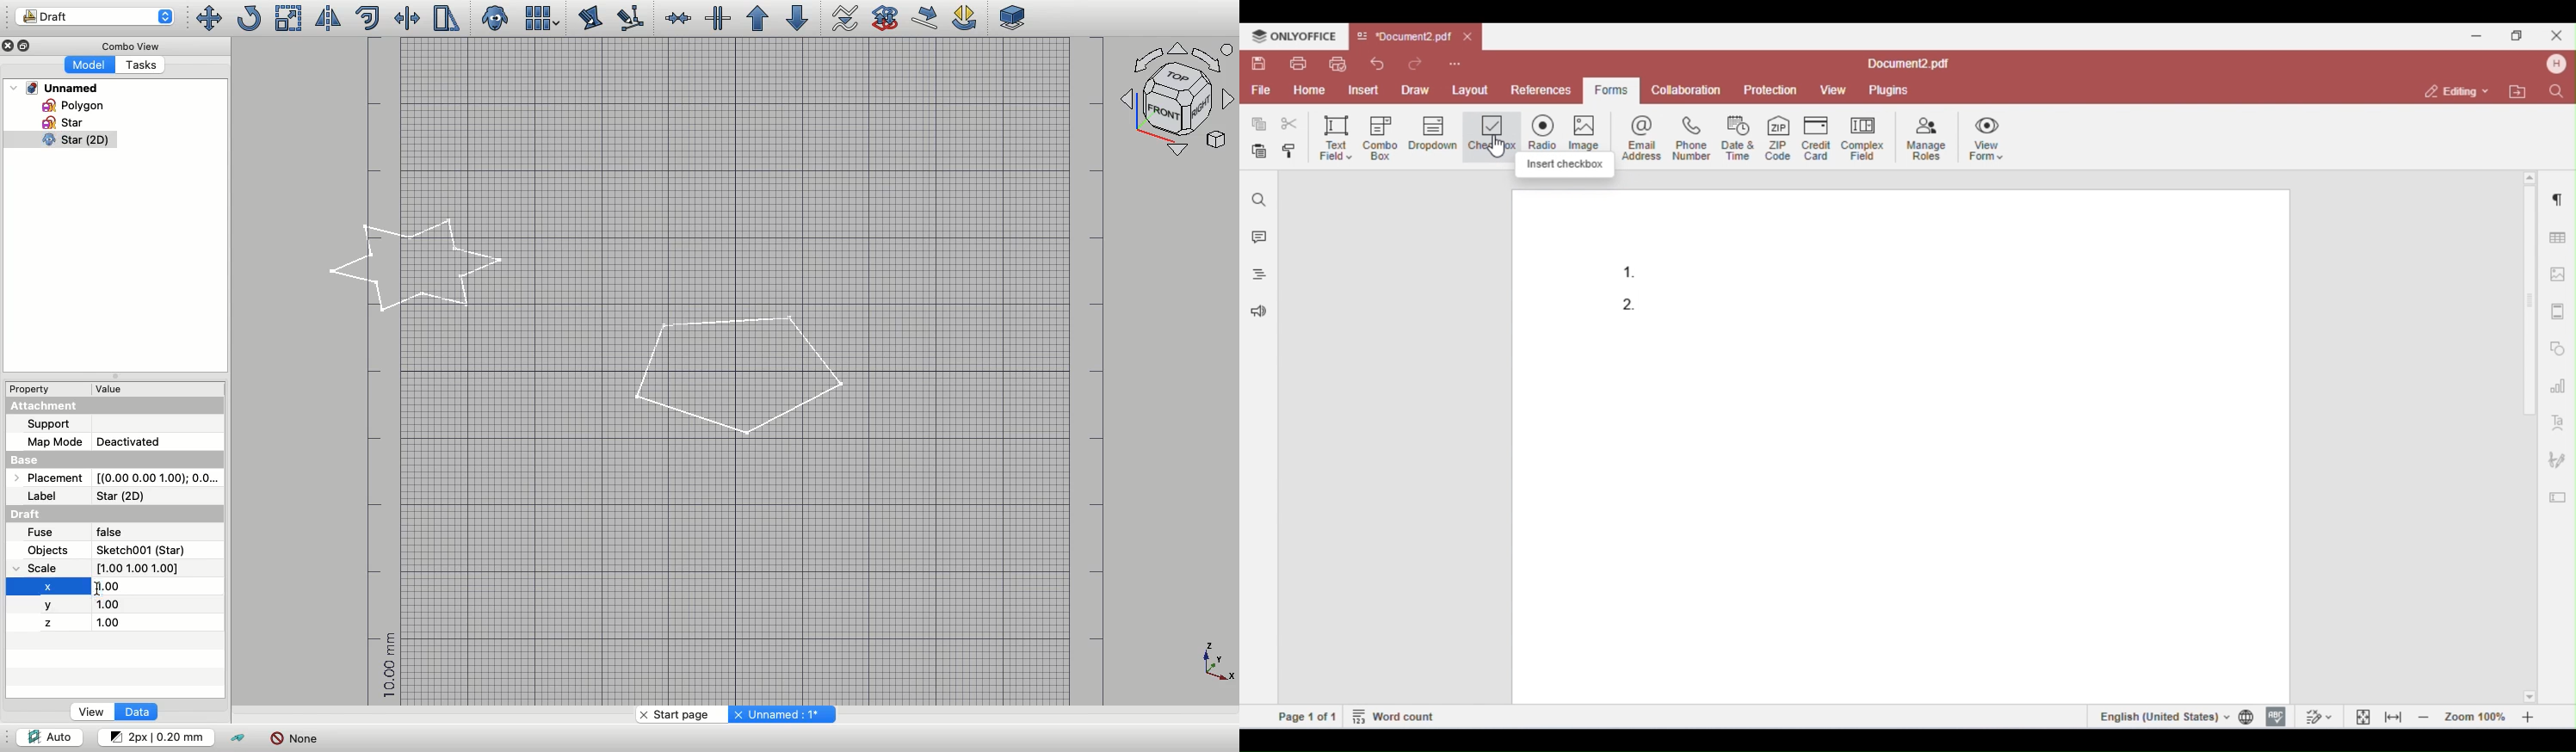 The width and height of the screenshot is (2576, 756). I want to click on Y, so click(51, 605).